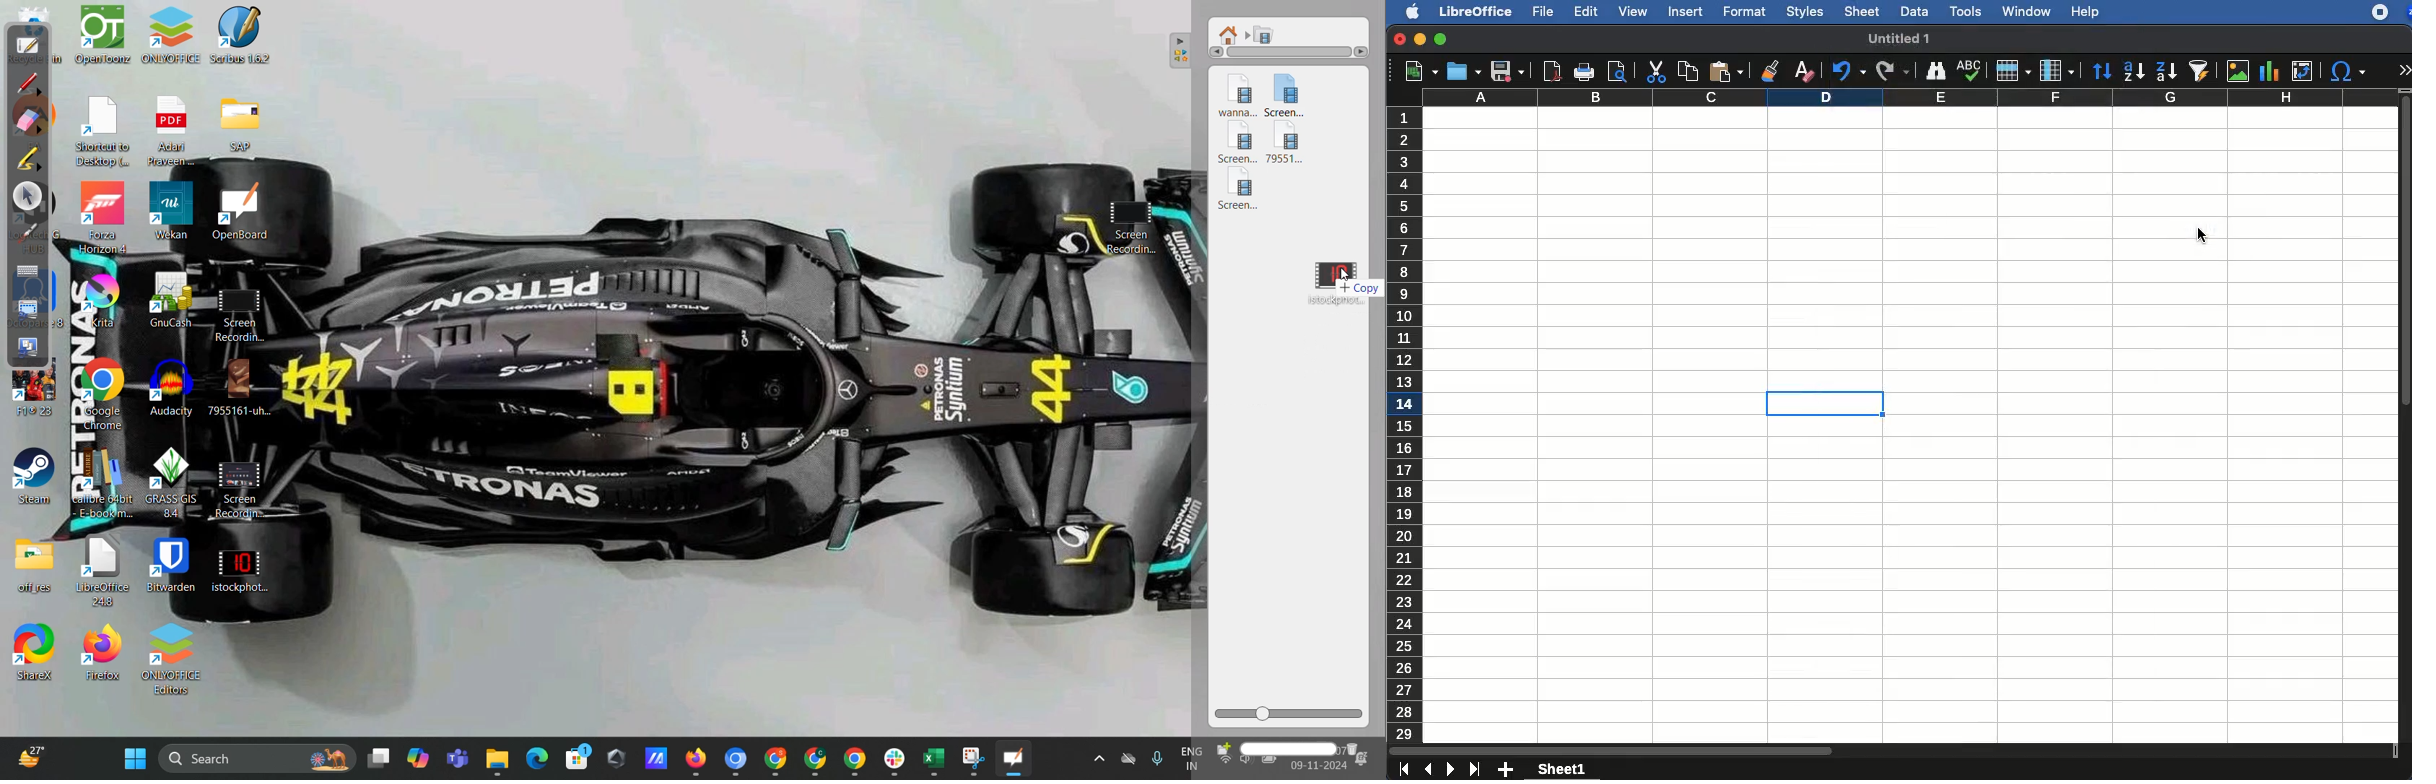 This screenshot has height=784, width=2436. What do you see at coordinates (1508, 71) in the screenshot?
I see `save` at bounding box center [1508, 71].